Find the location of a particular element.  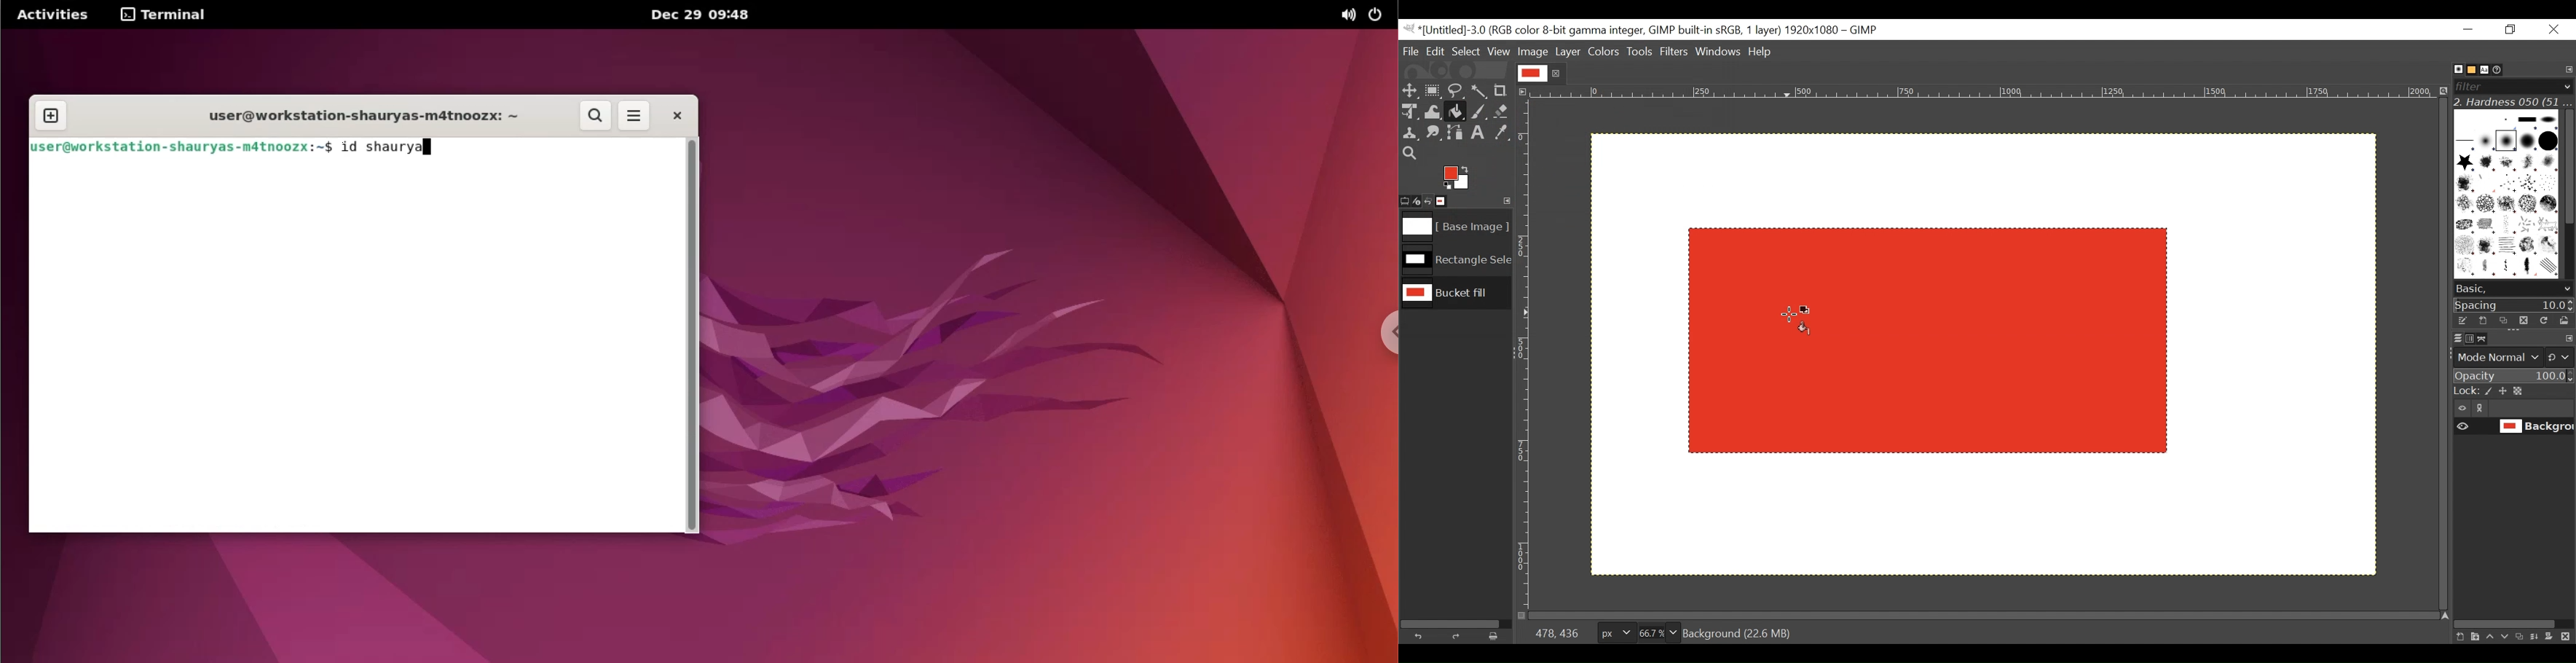

Duplicate brush is located at coordinates (2504, 320).